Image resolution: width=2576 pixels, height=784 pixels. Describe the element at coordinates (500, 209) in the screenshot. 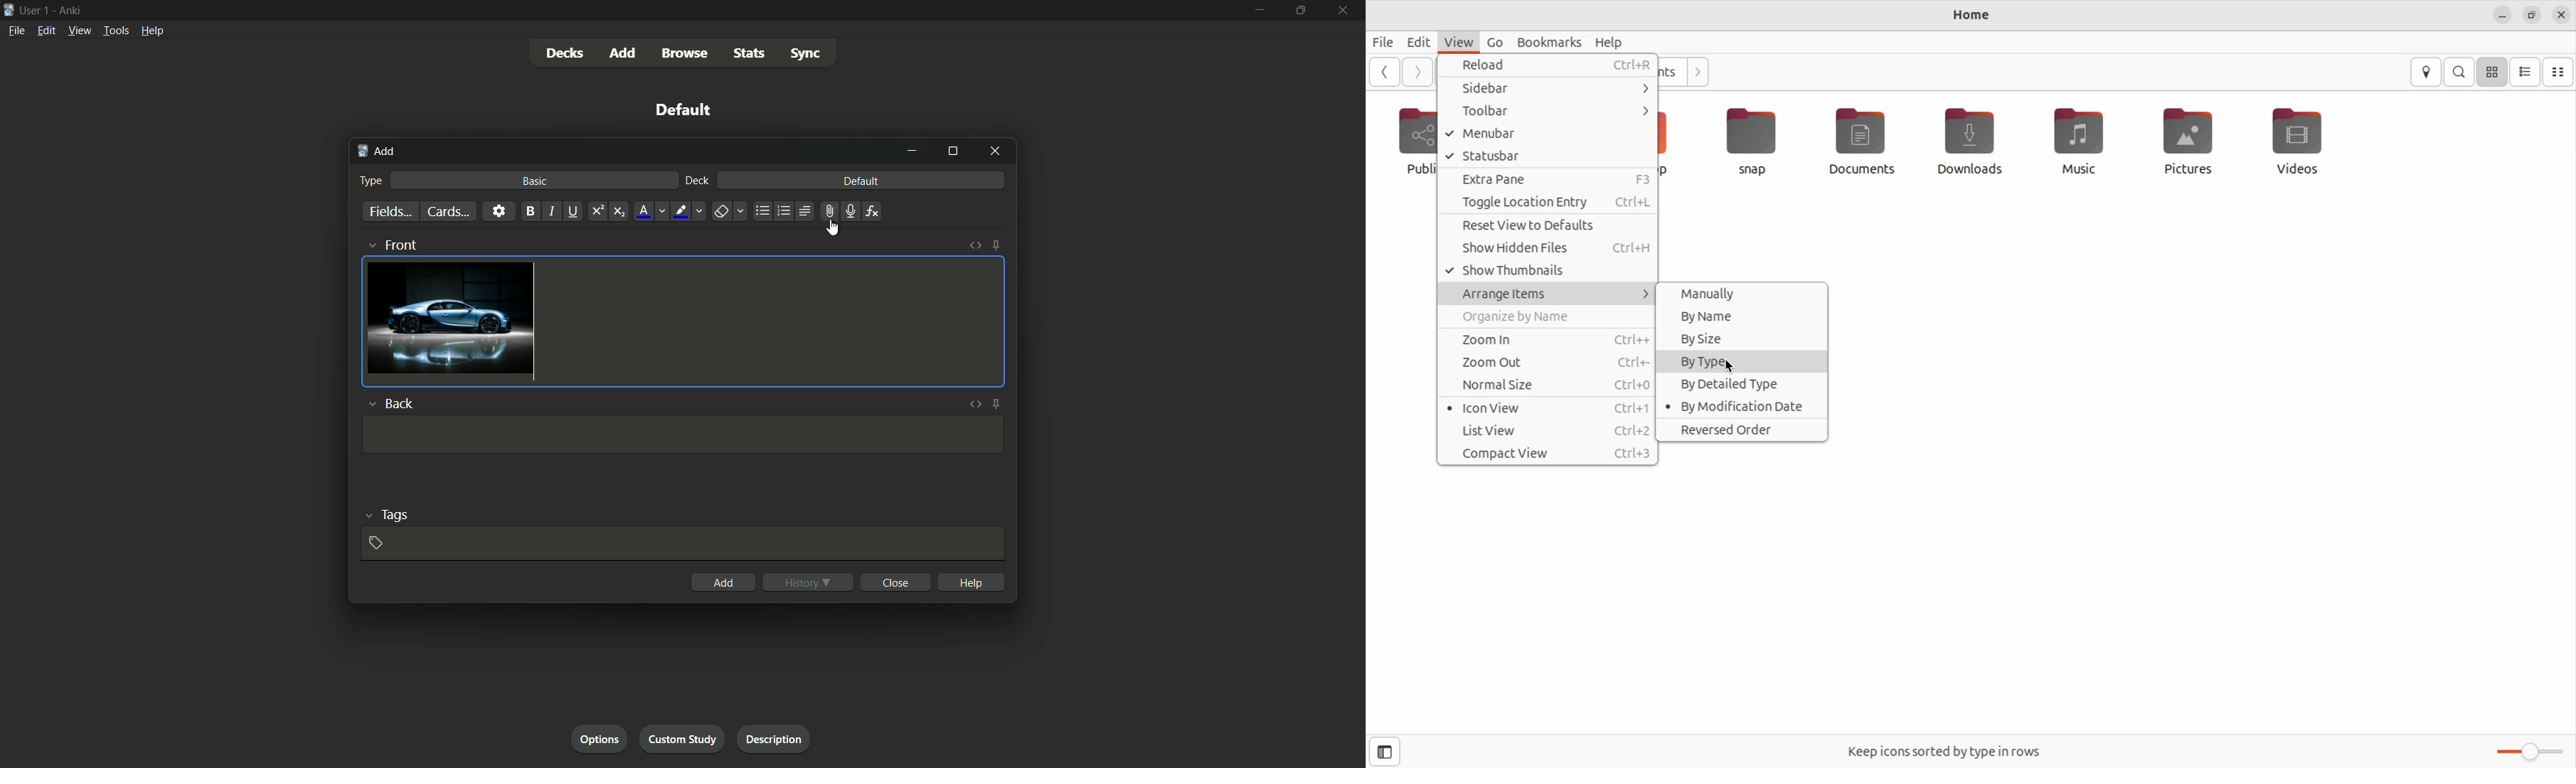

I see `settings` at that location.